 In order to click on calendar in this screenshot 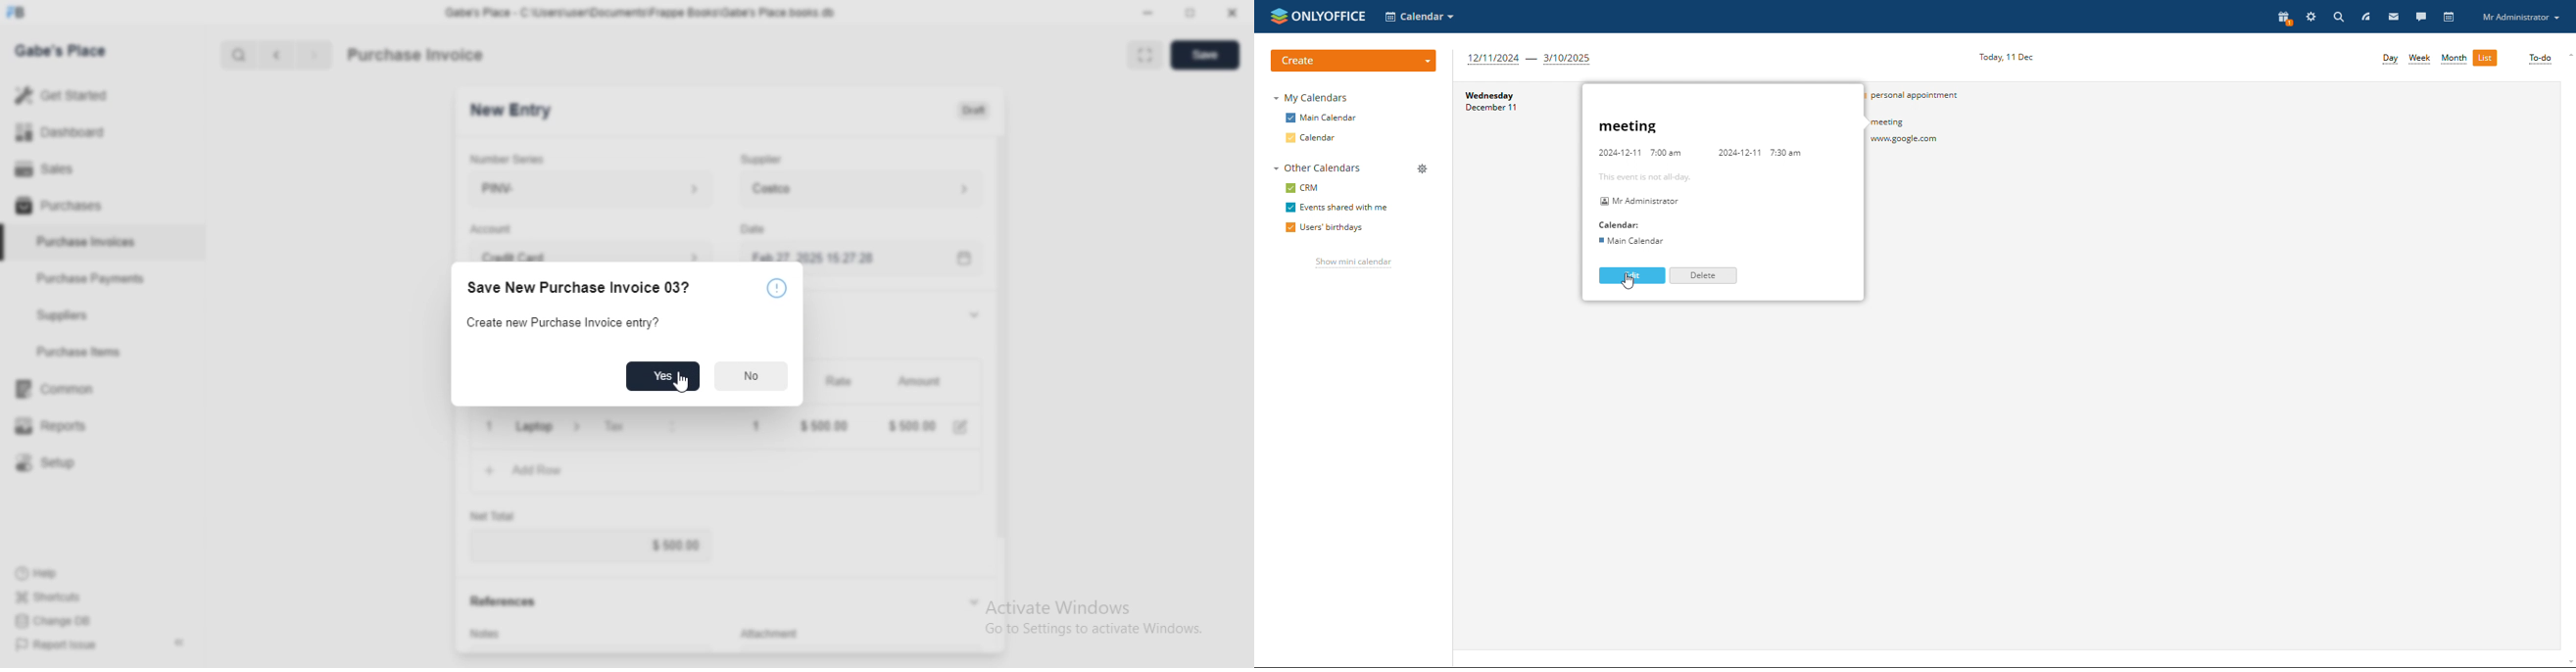, I will do `click(2451, 17)`.